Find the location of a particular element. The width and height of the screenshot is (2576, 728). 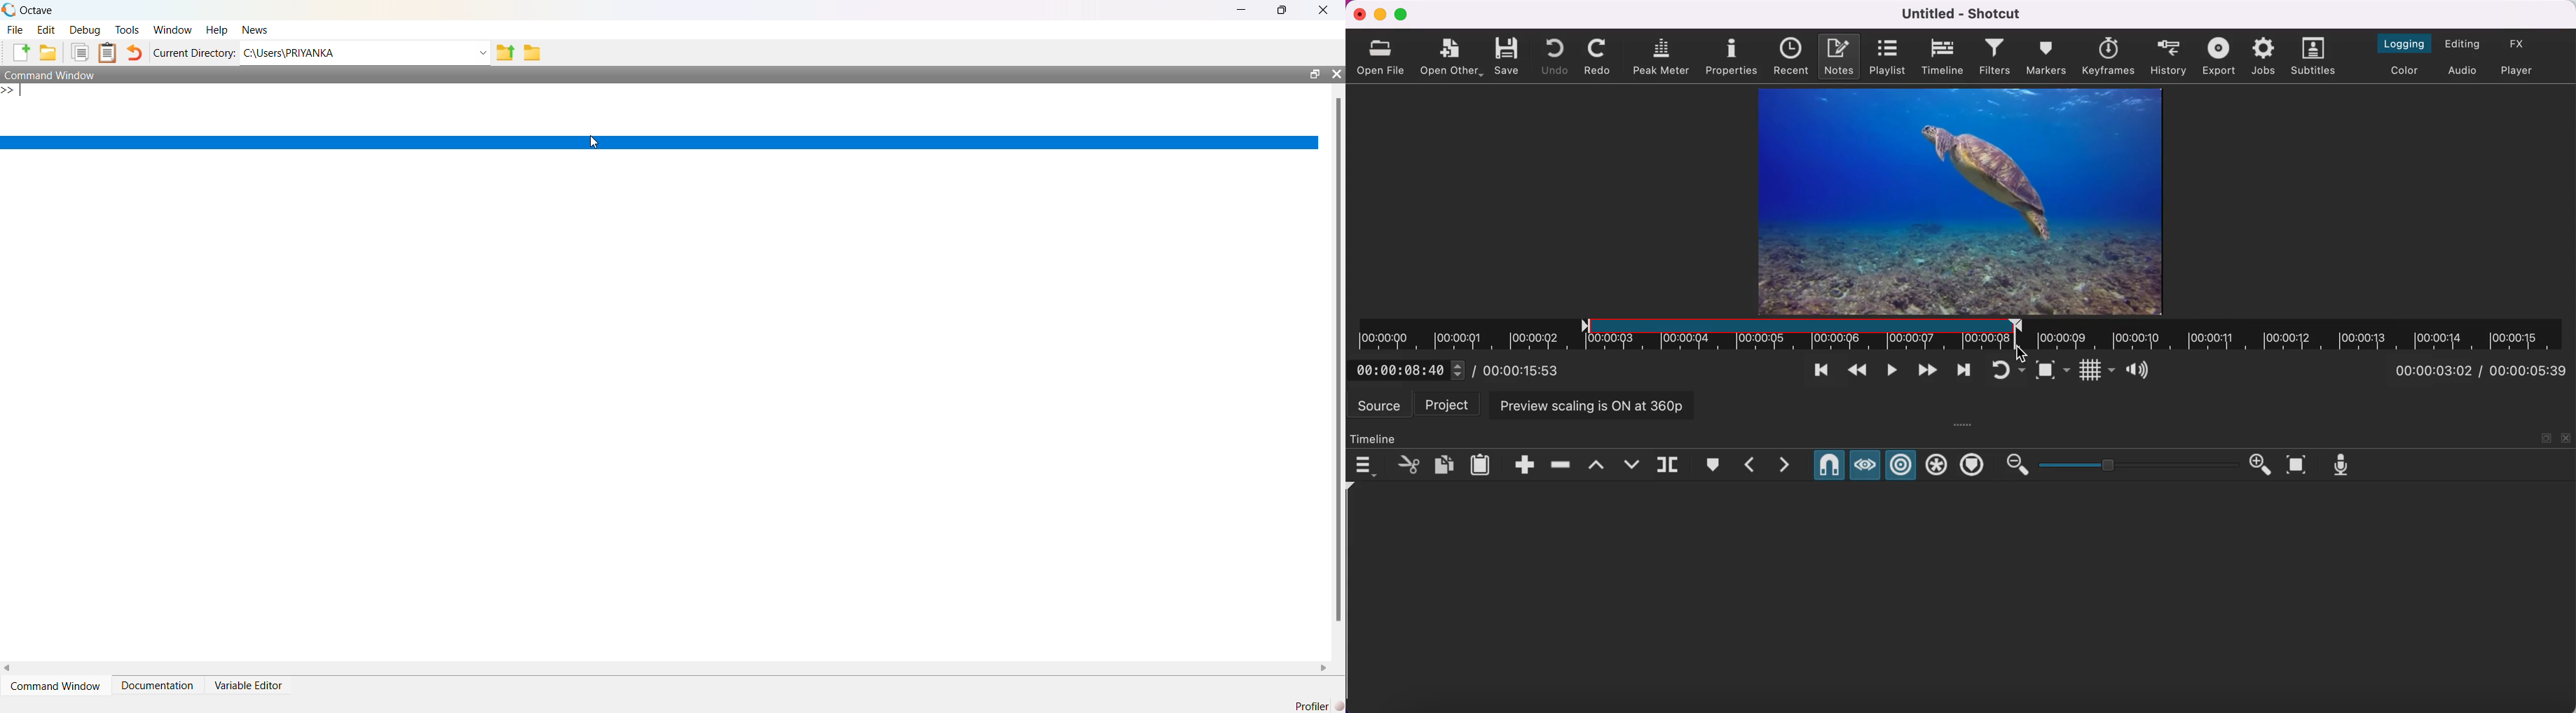

total duration is located at coordinates (2532, 372).